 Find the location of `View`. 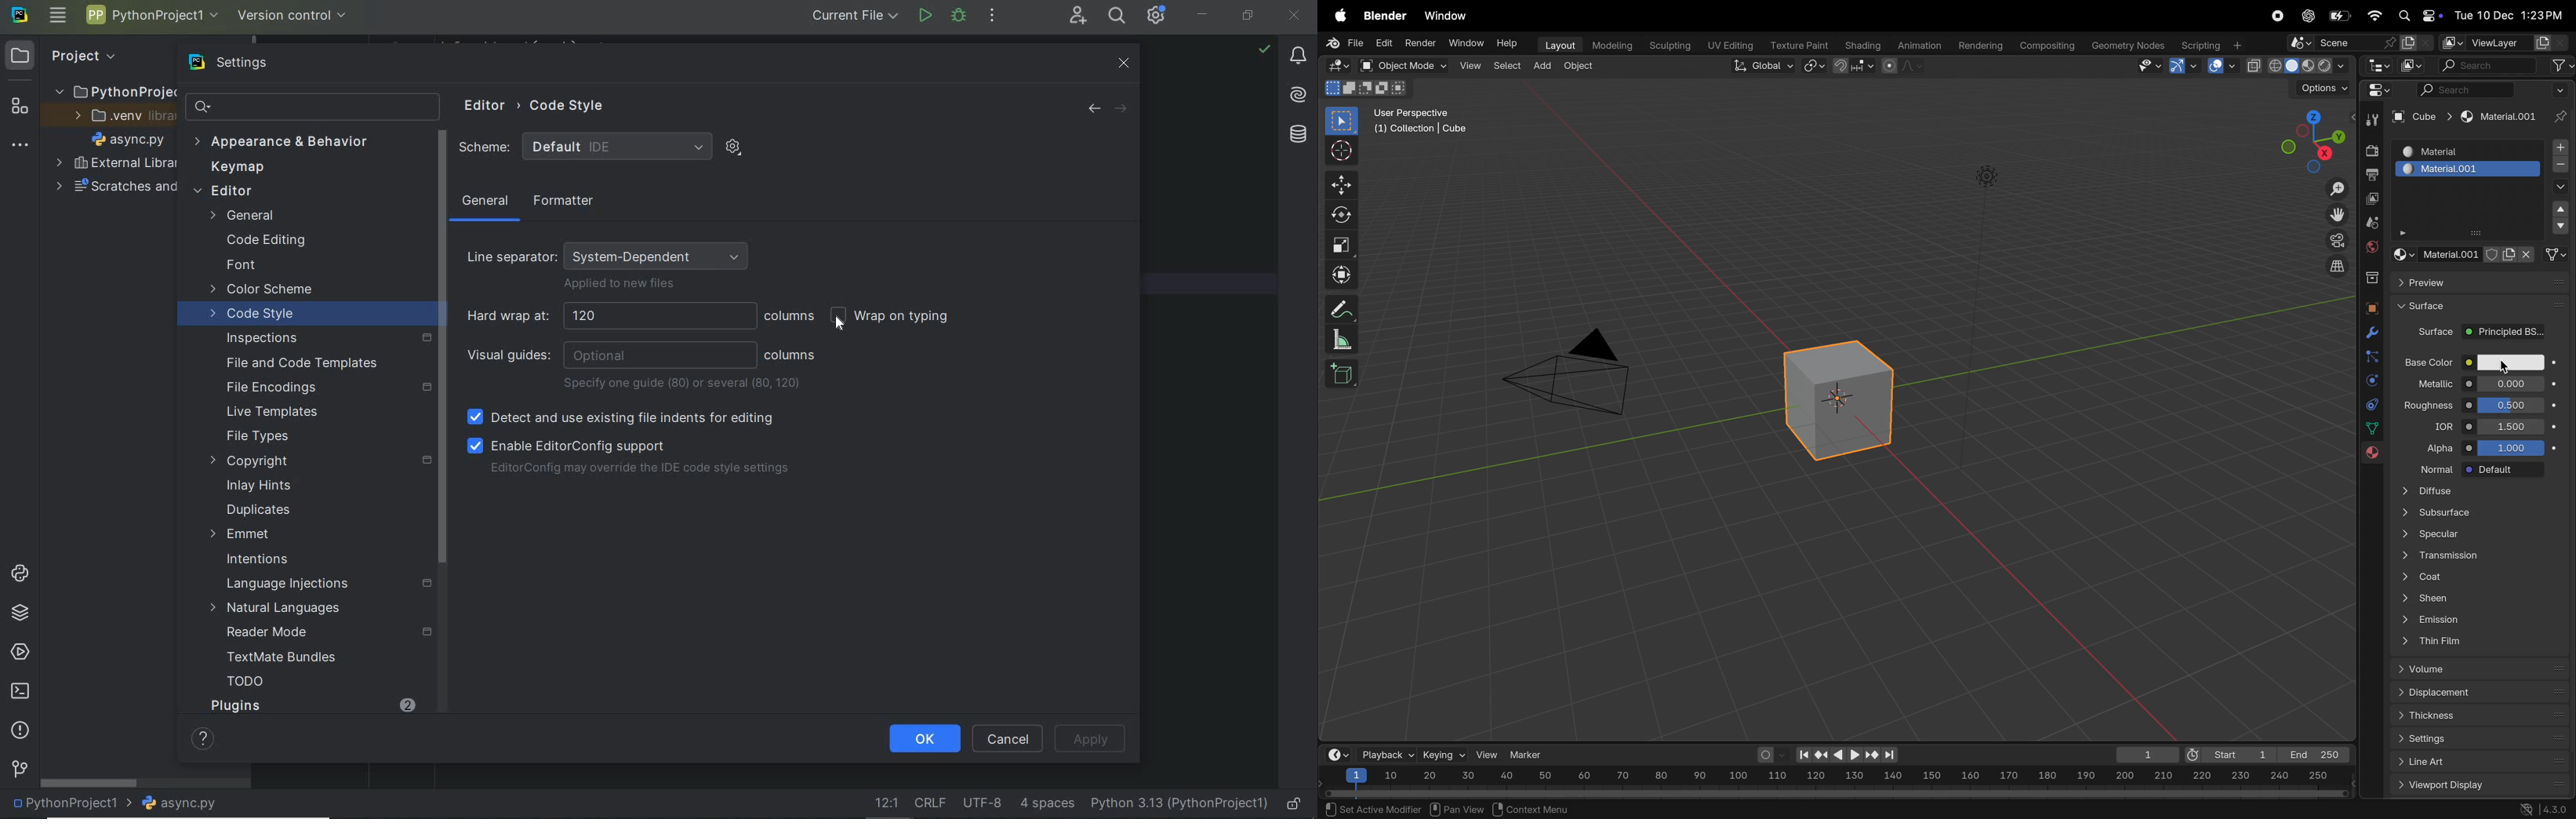

View is located at coordinates (1469, 65).